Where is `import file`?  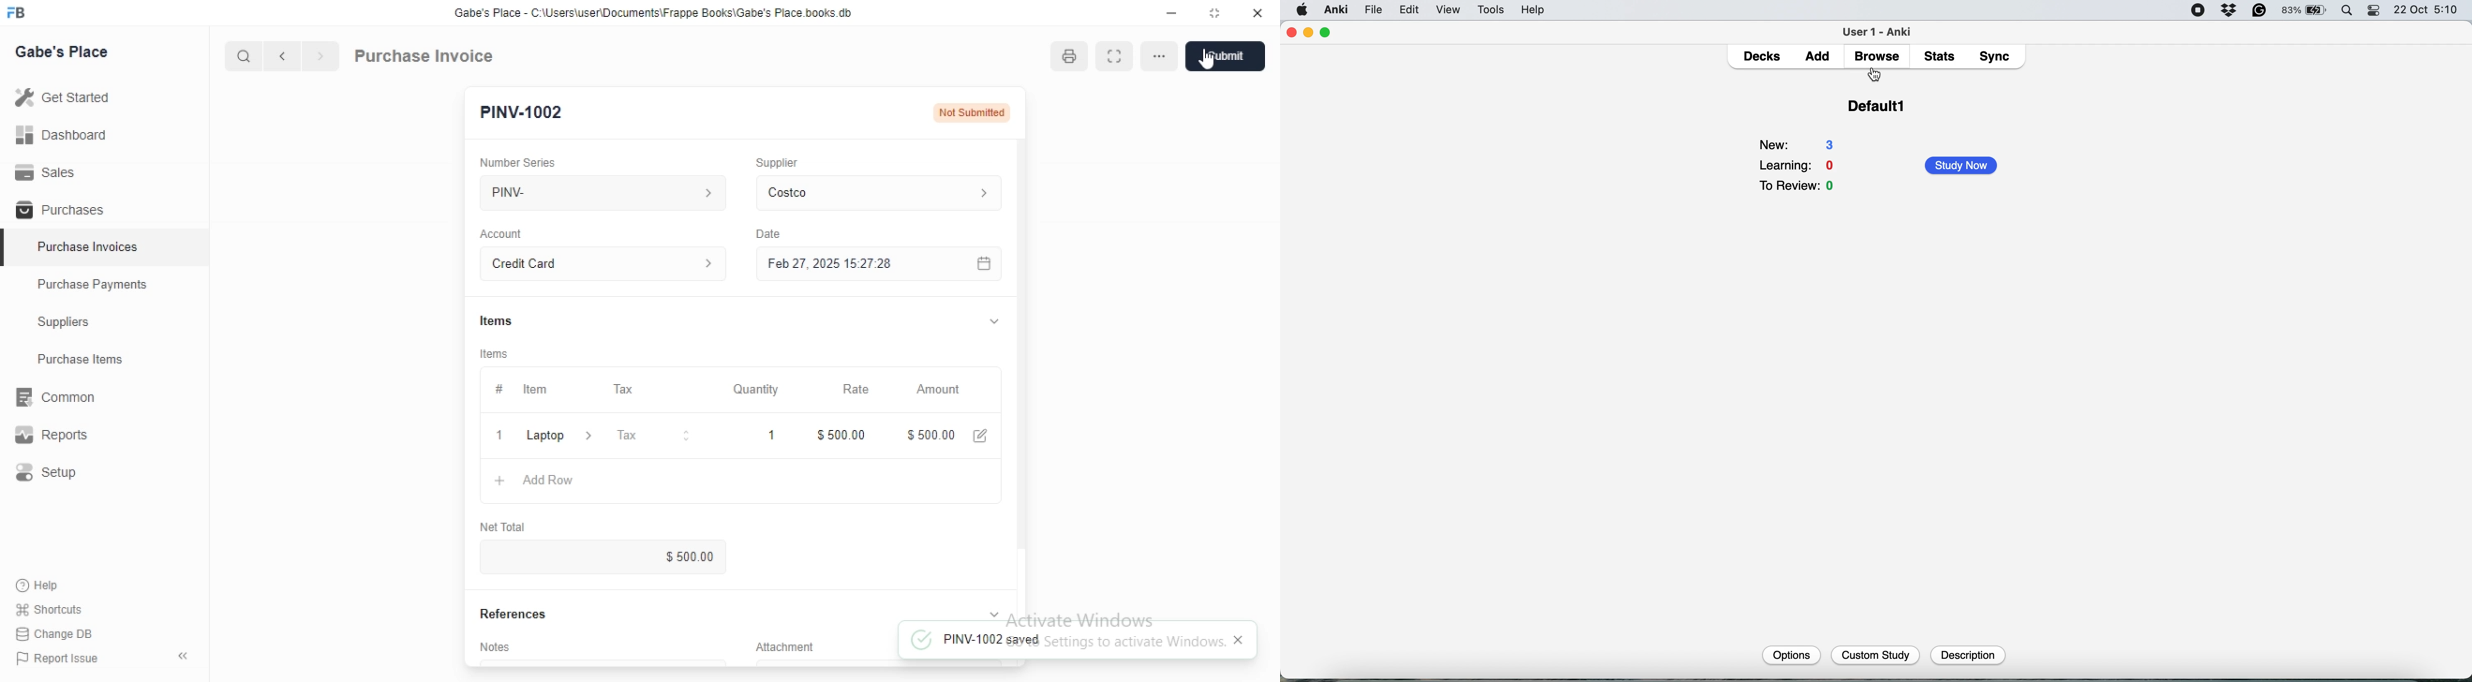 import file is located at coordinates (1974, 654).